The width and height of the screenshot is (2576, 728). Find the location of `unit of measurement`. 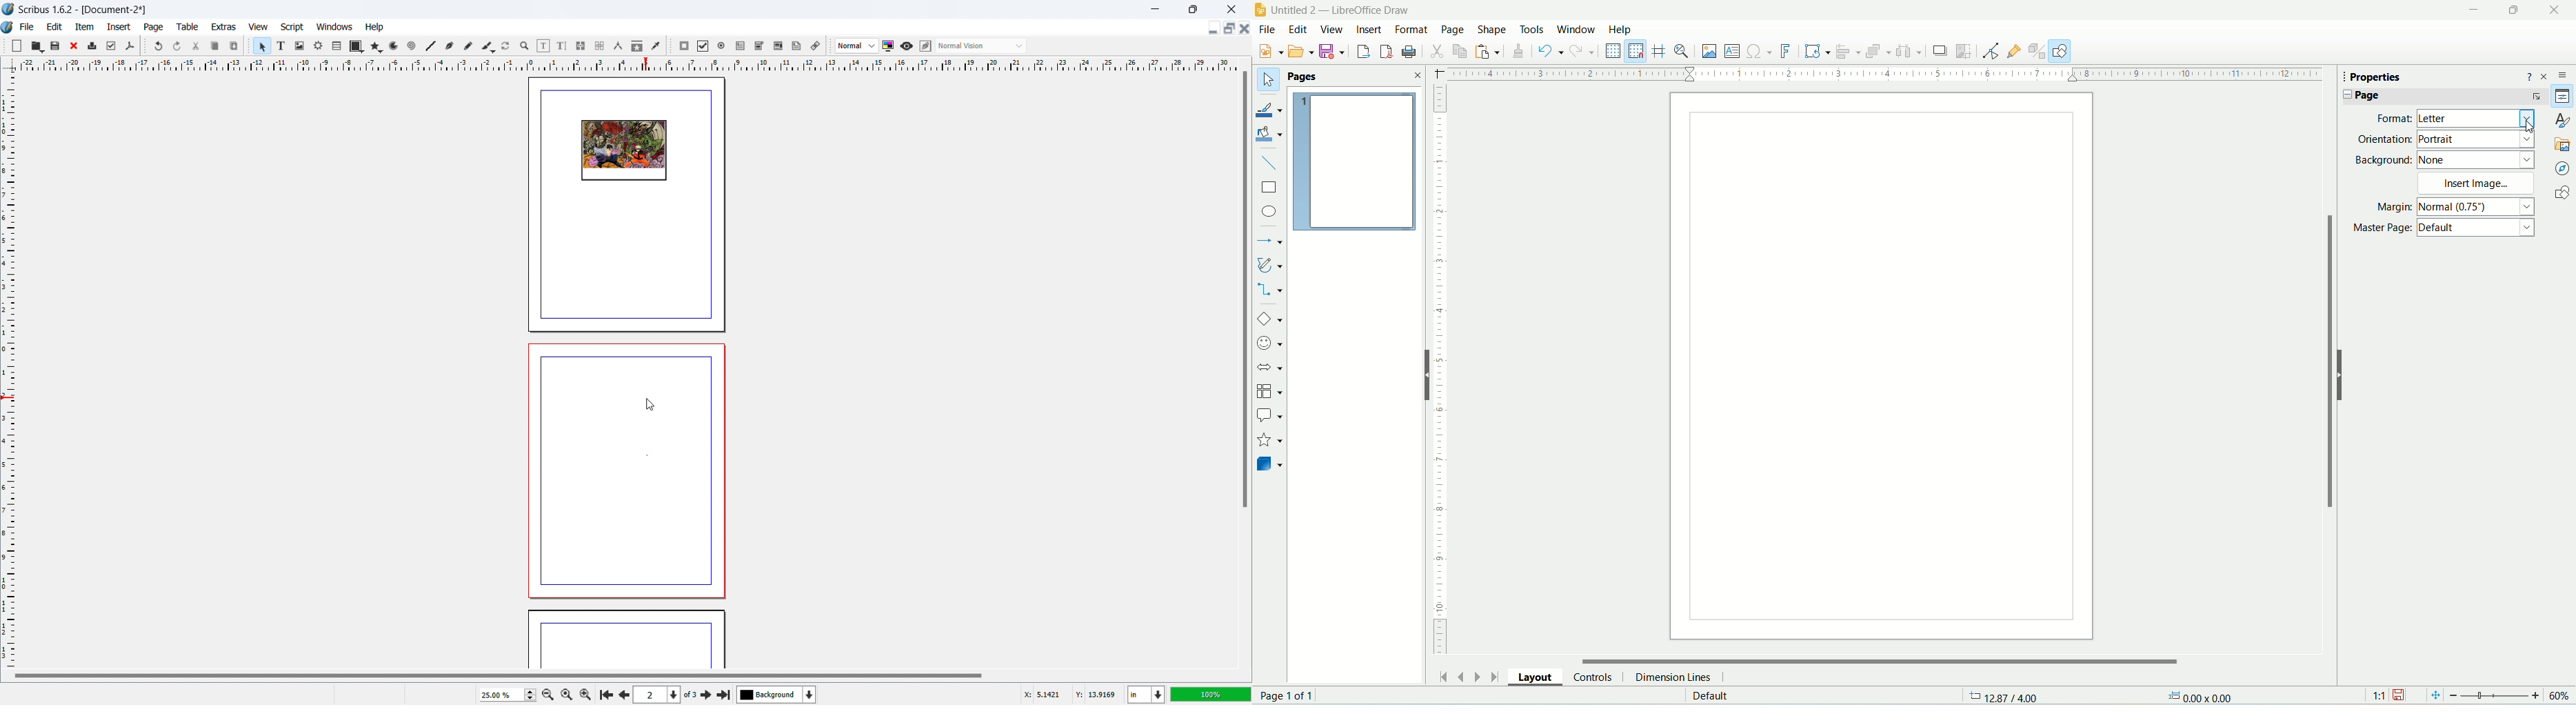

unit of measurement is located at coordinates (1147, 695).